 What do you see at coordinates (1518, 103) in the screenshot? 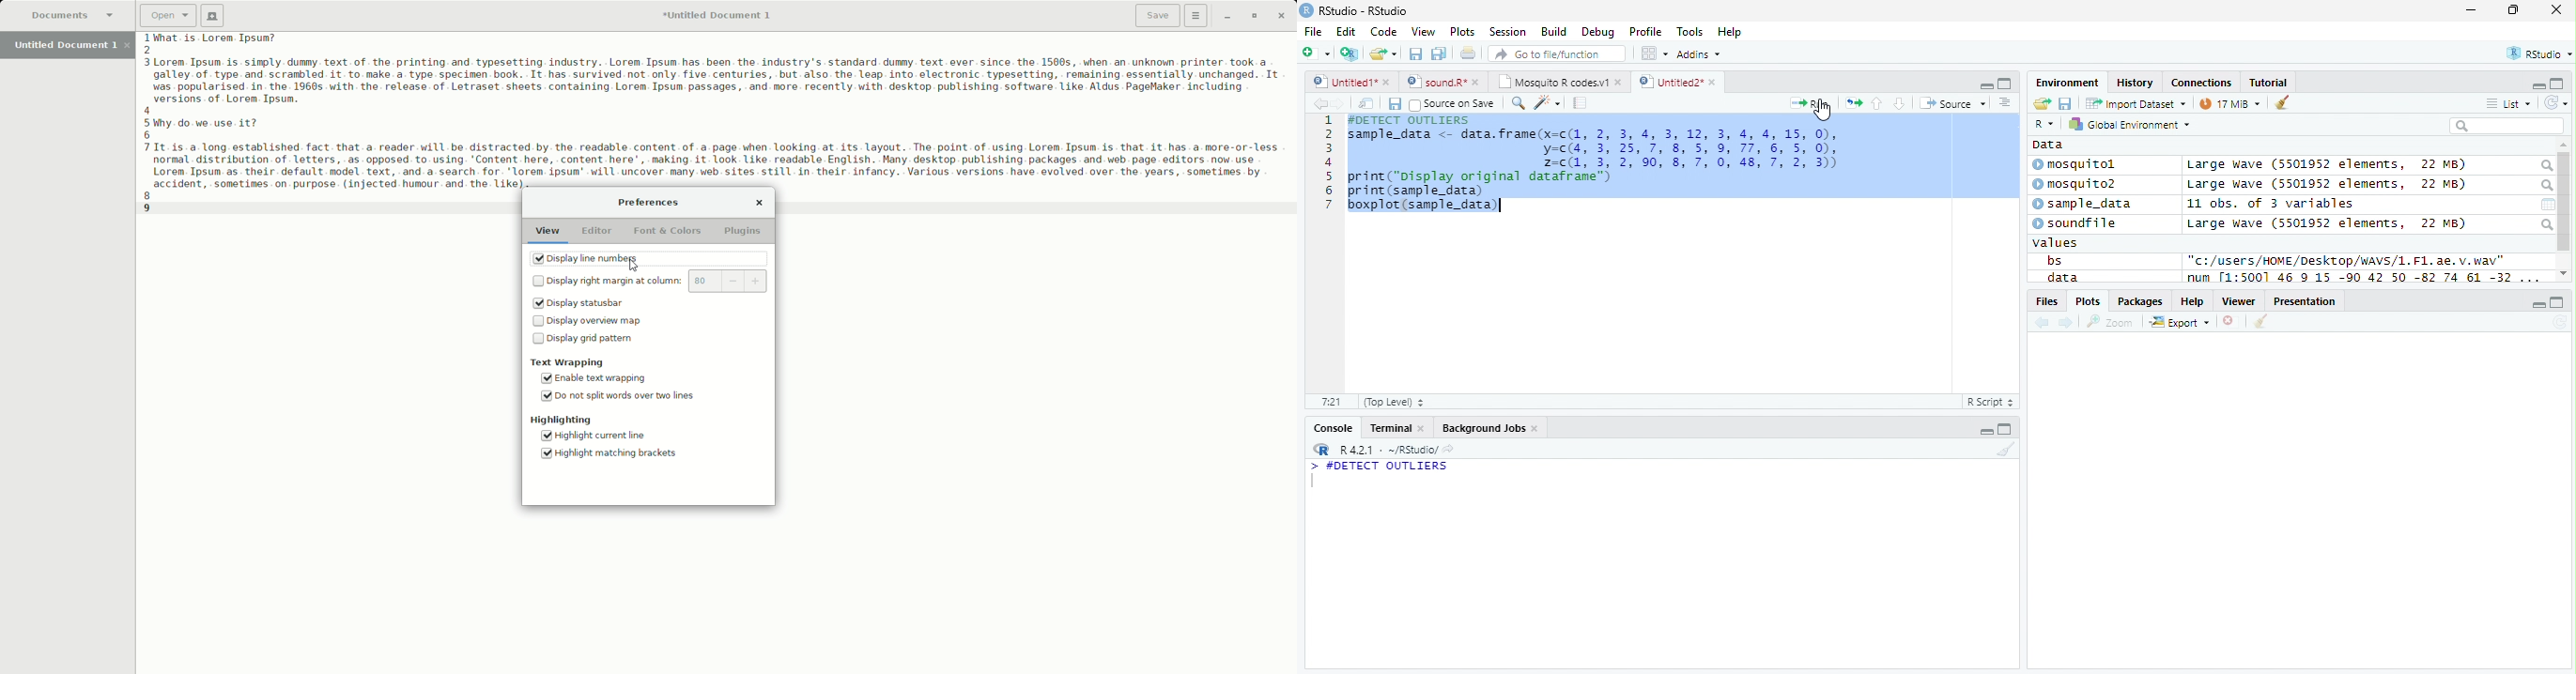
I see `Find` at bounding box center [1518, 103].